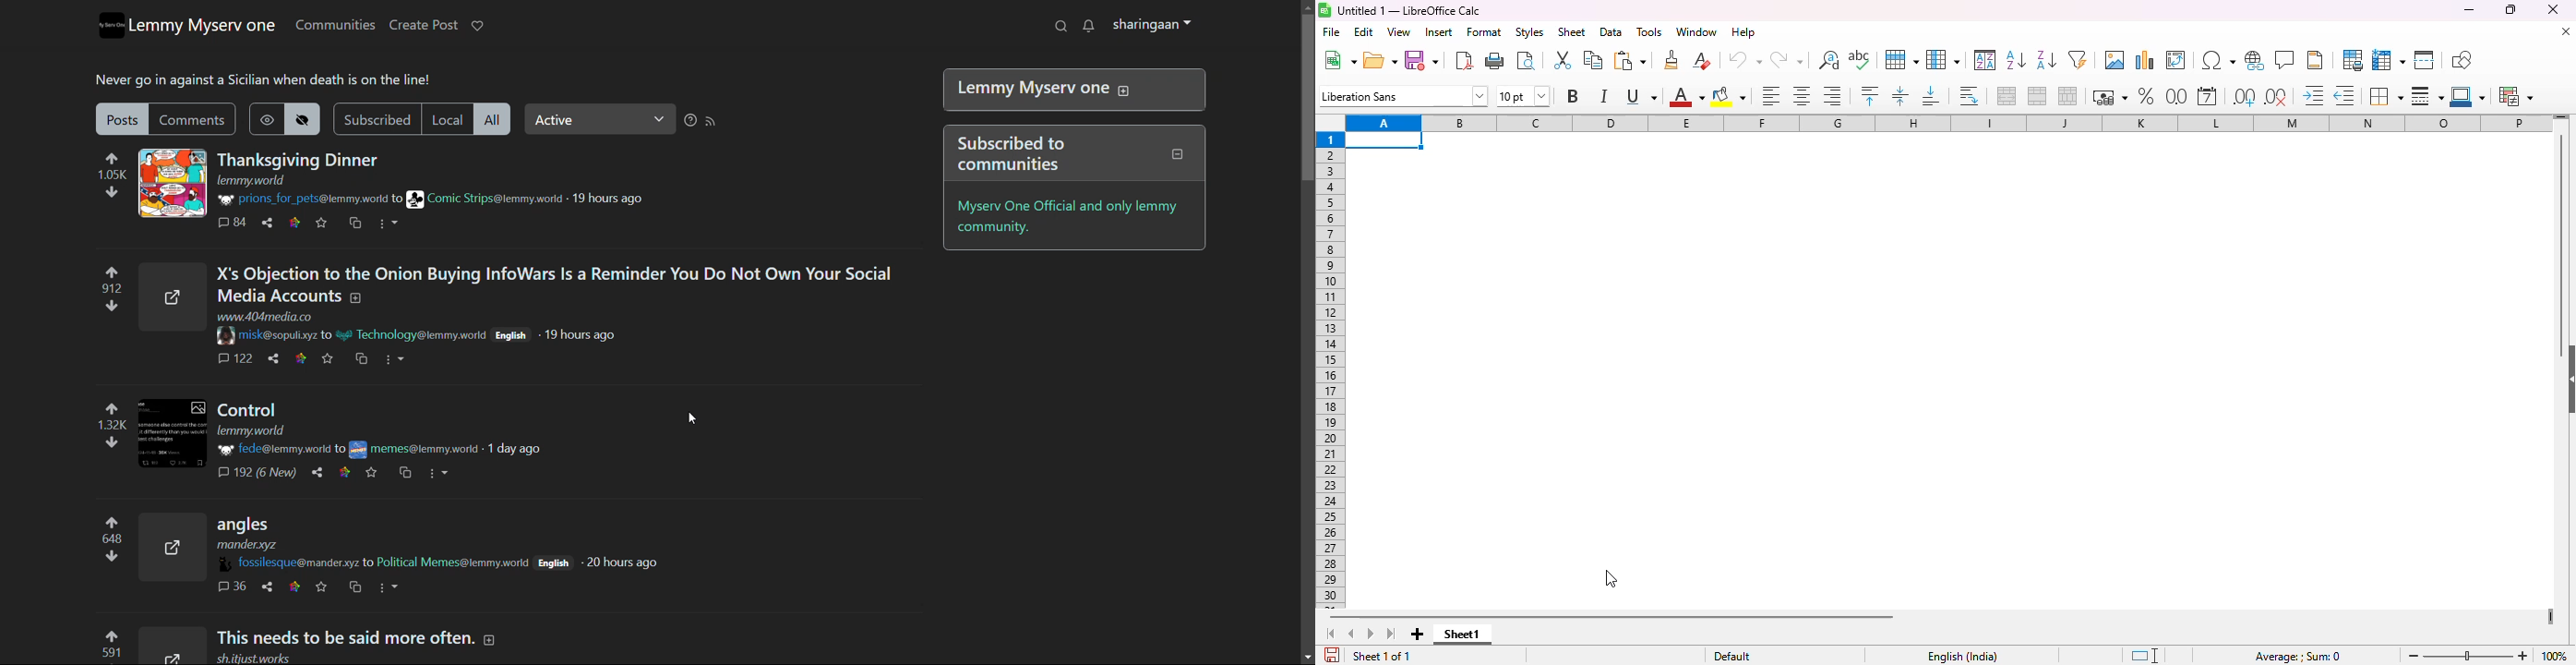  Describe the element at coordinates (347, 472) in the screenshot. I see `link` at that location.